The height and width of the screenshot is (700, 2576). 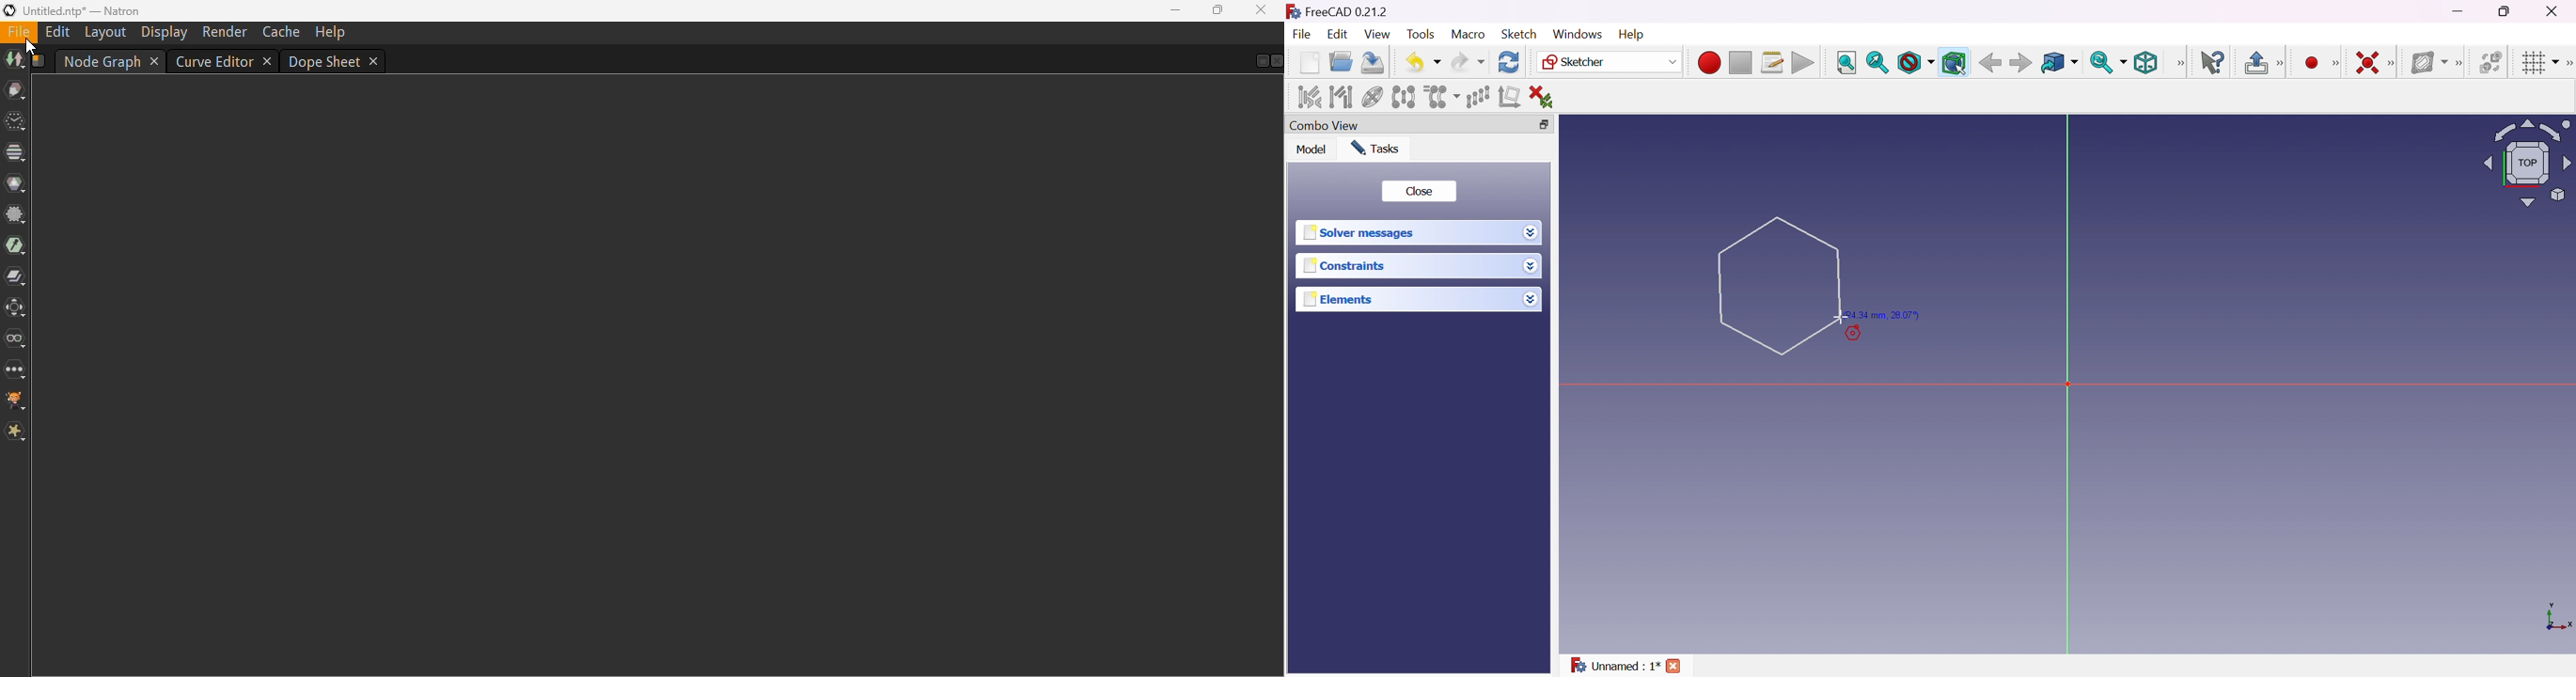 I want to click on Show/hide internal geometry, so click(x=1373, y=99).